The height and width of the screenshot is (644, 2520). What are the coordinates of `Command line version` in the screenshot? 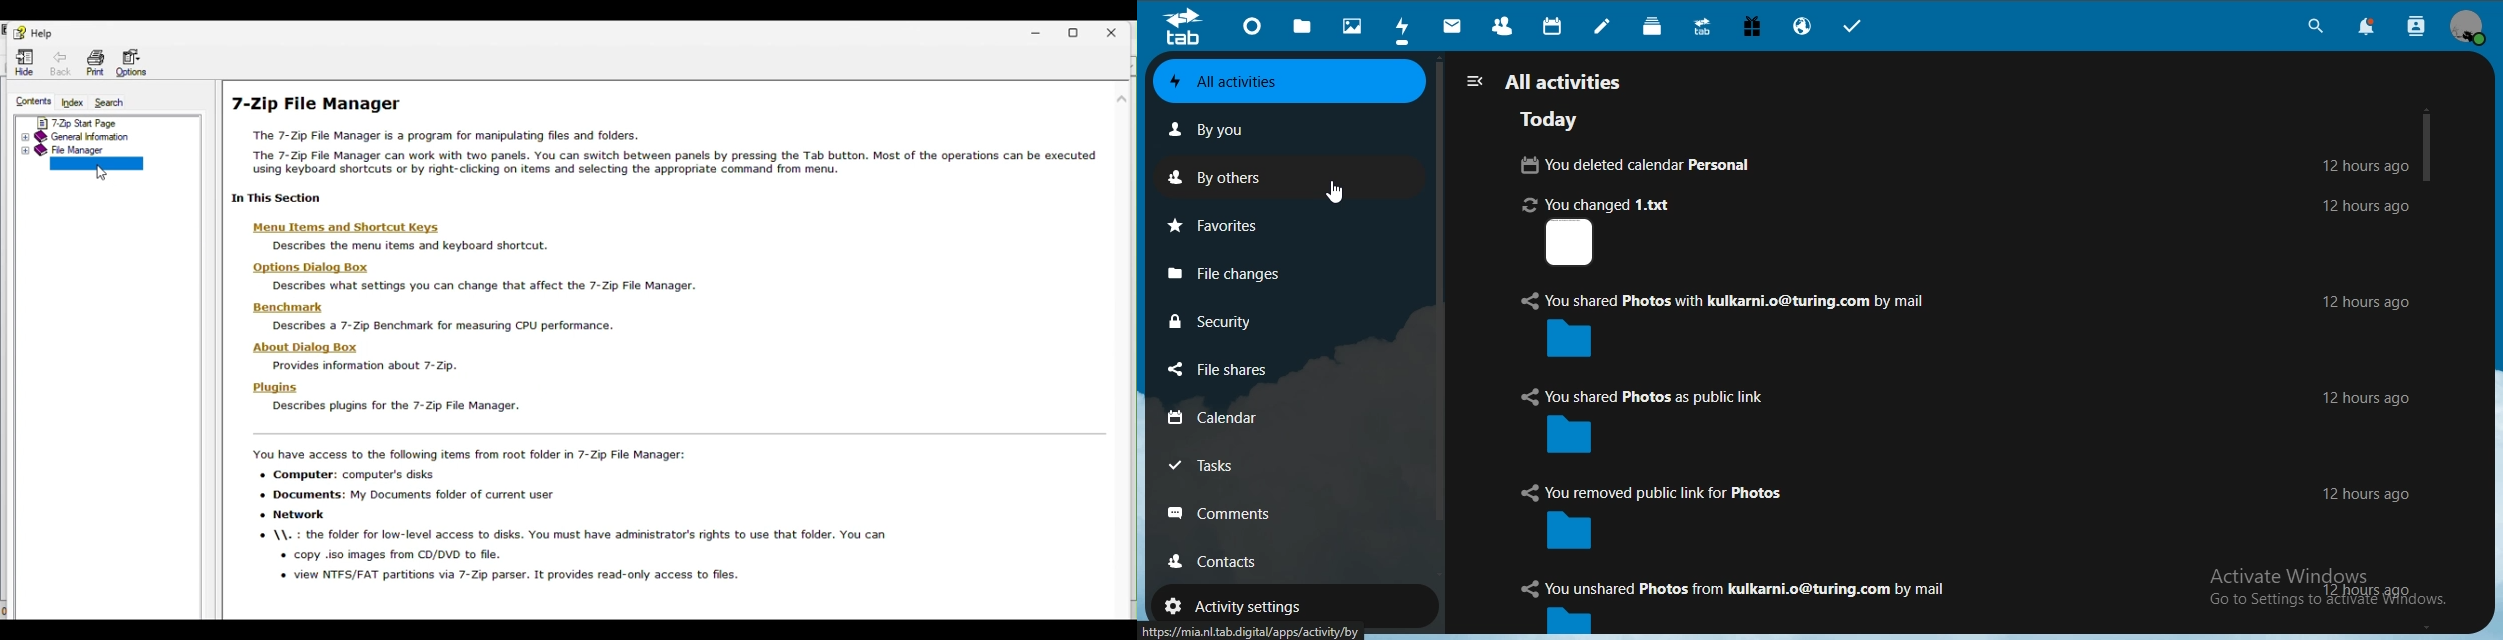 It's located at (99, 164).